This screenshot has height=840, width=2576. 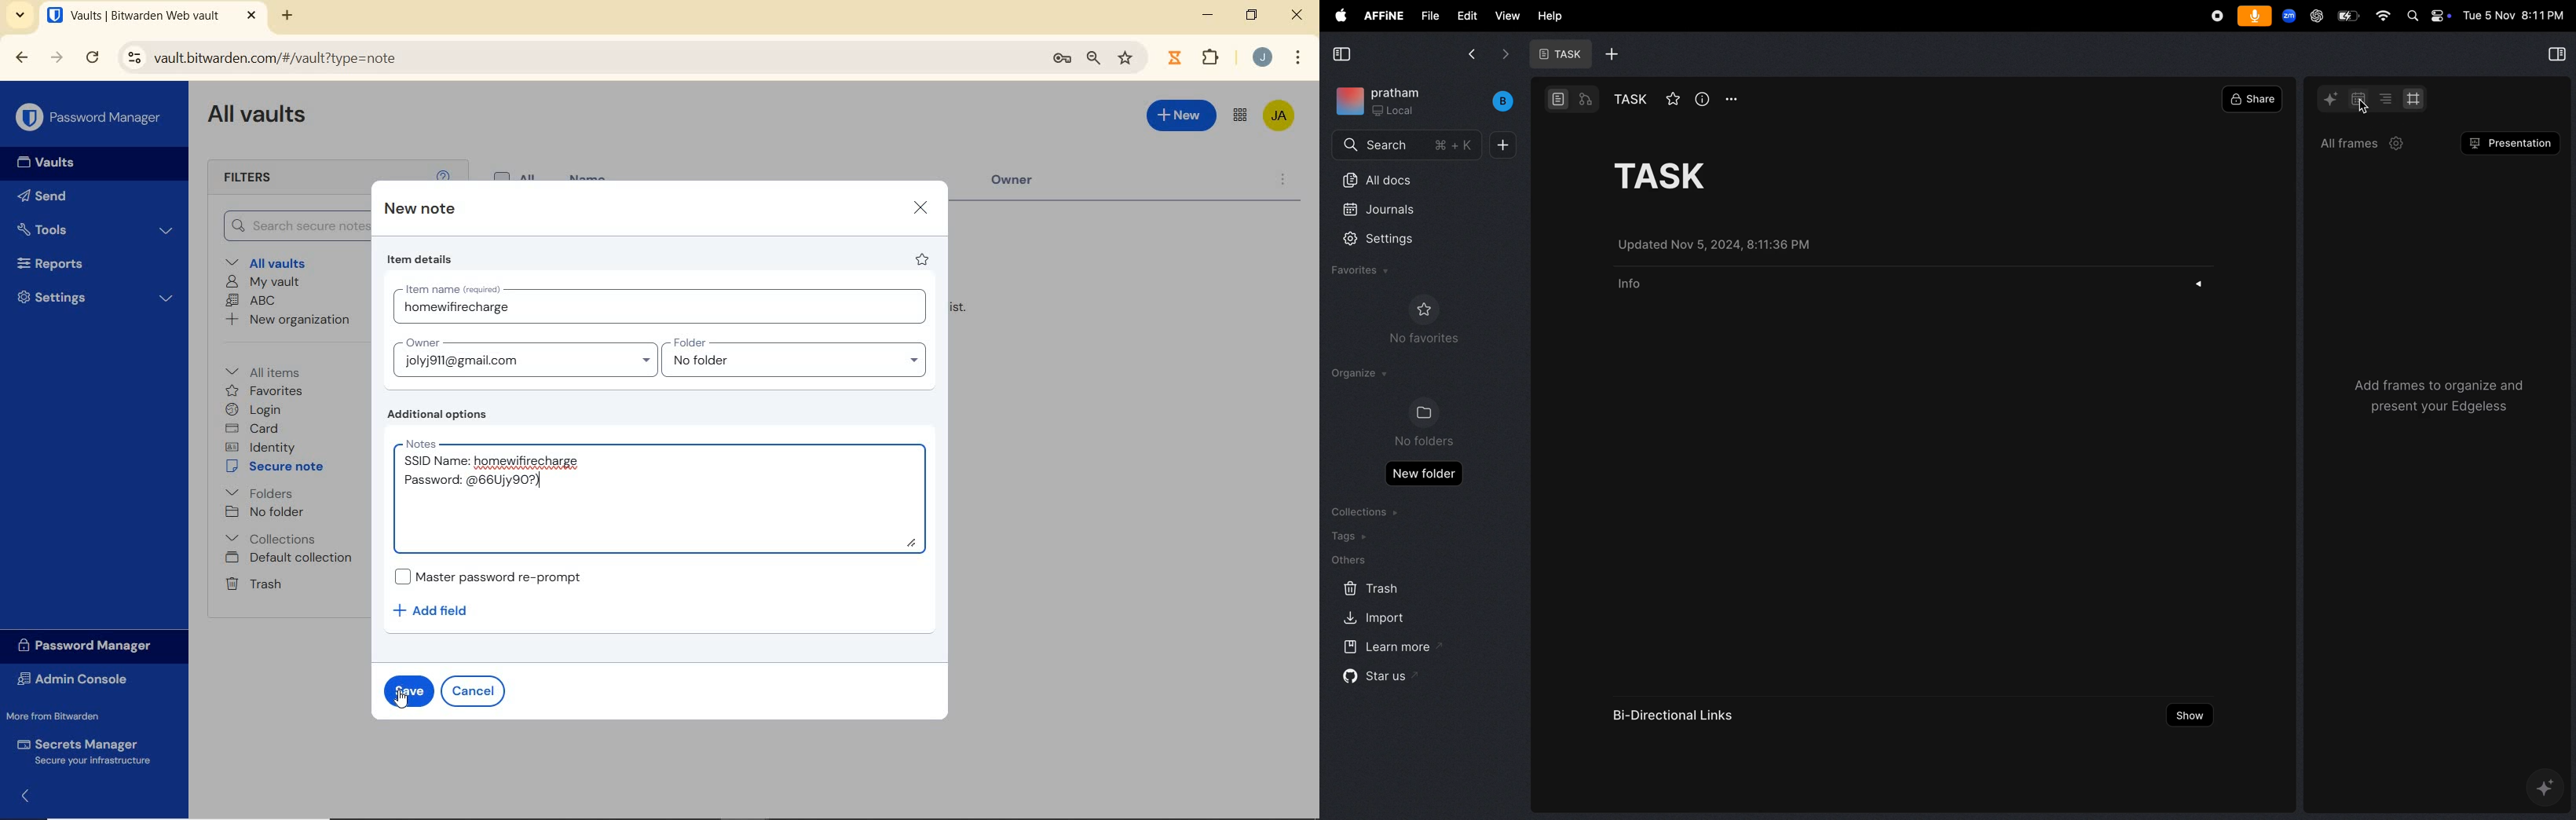 I want to click on no favourites, so click(x=1429, y=324).